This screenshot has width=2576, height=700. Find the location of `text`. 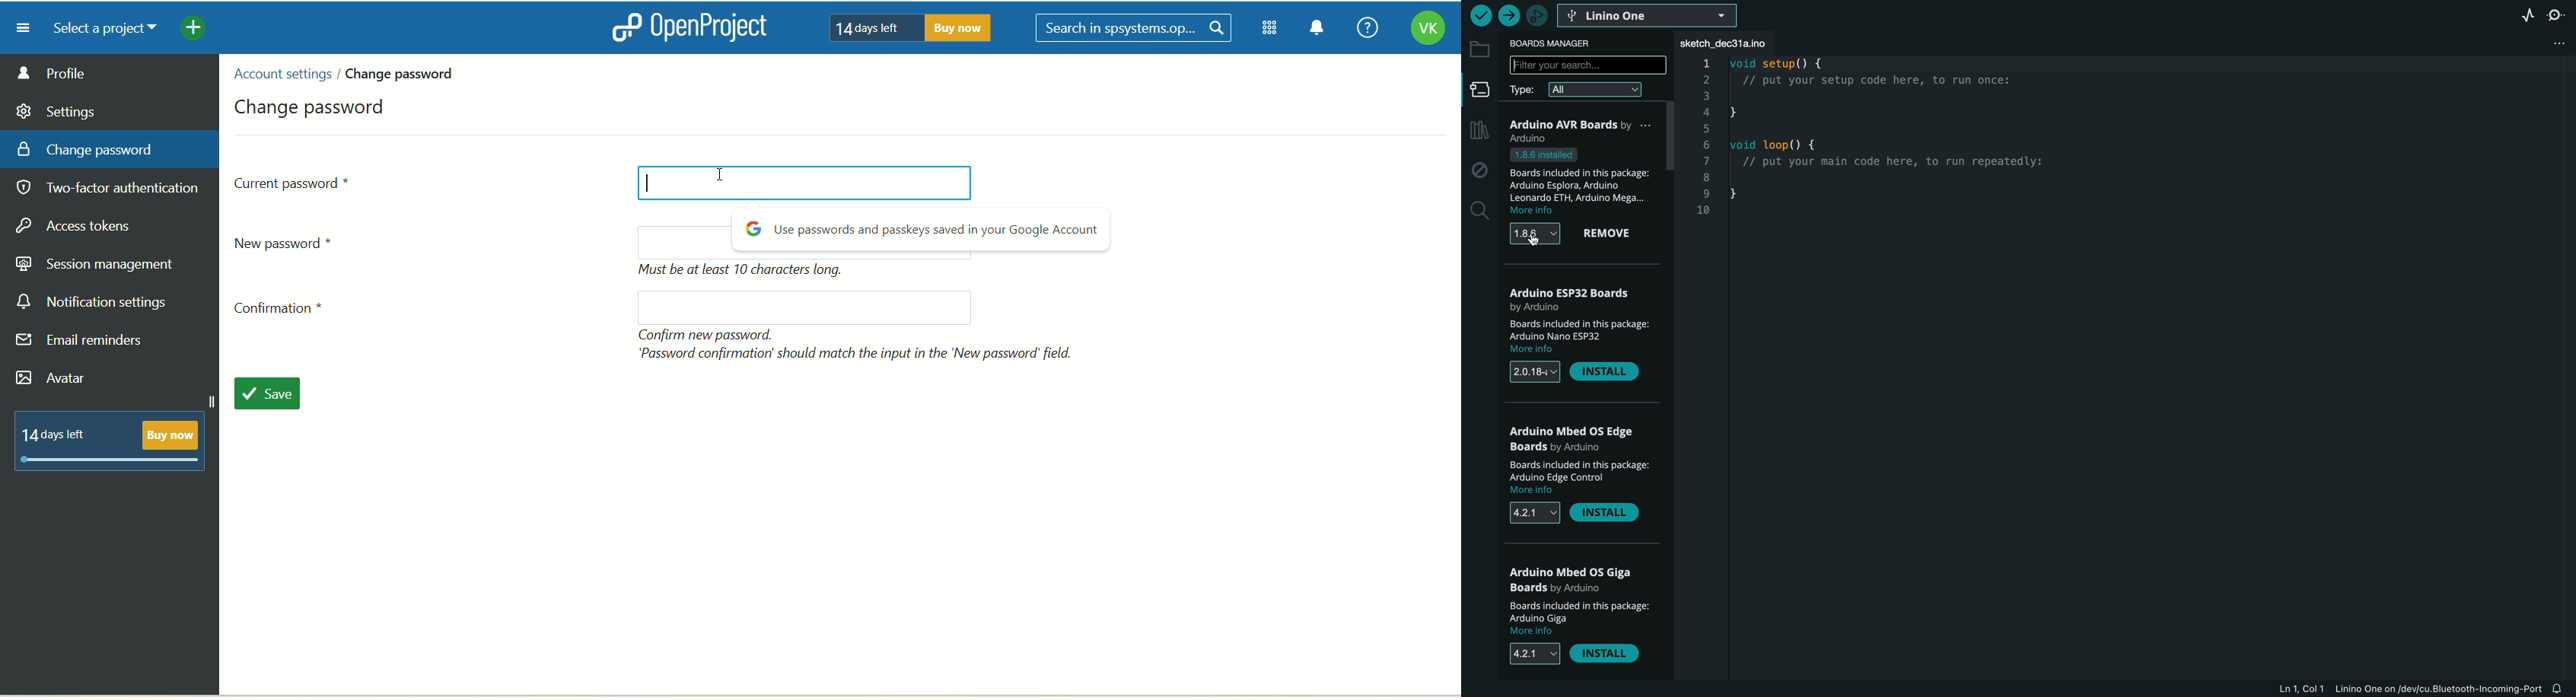

text is located at coordinates (116, 438).